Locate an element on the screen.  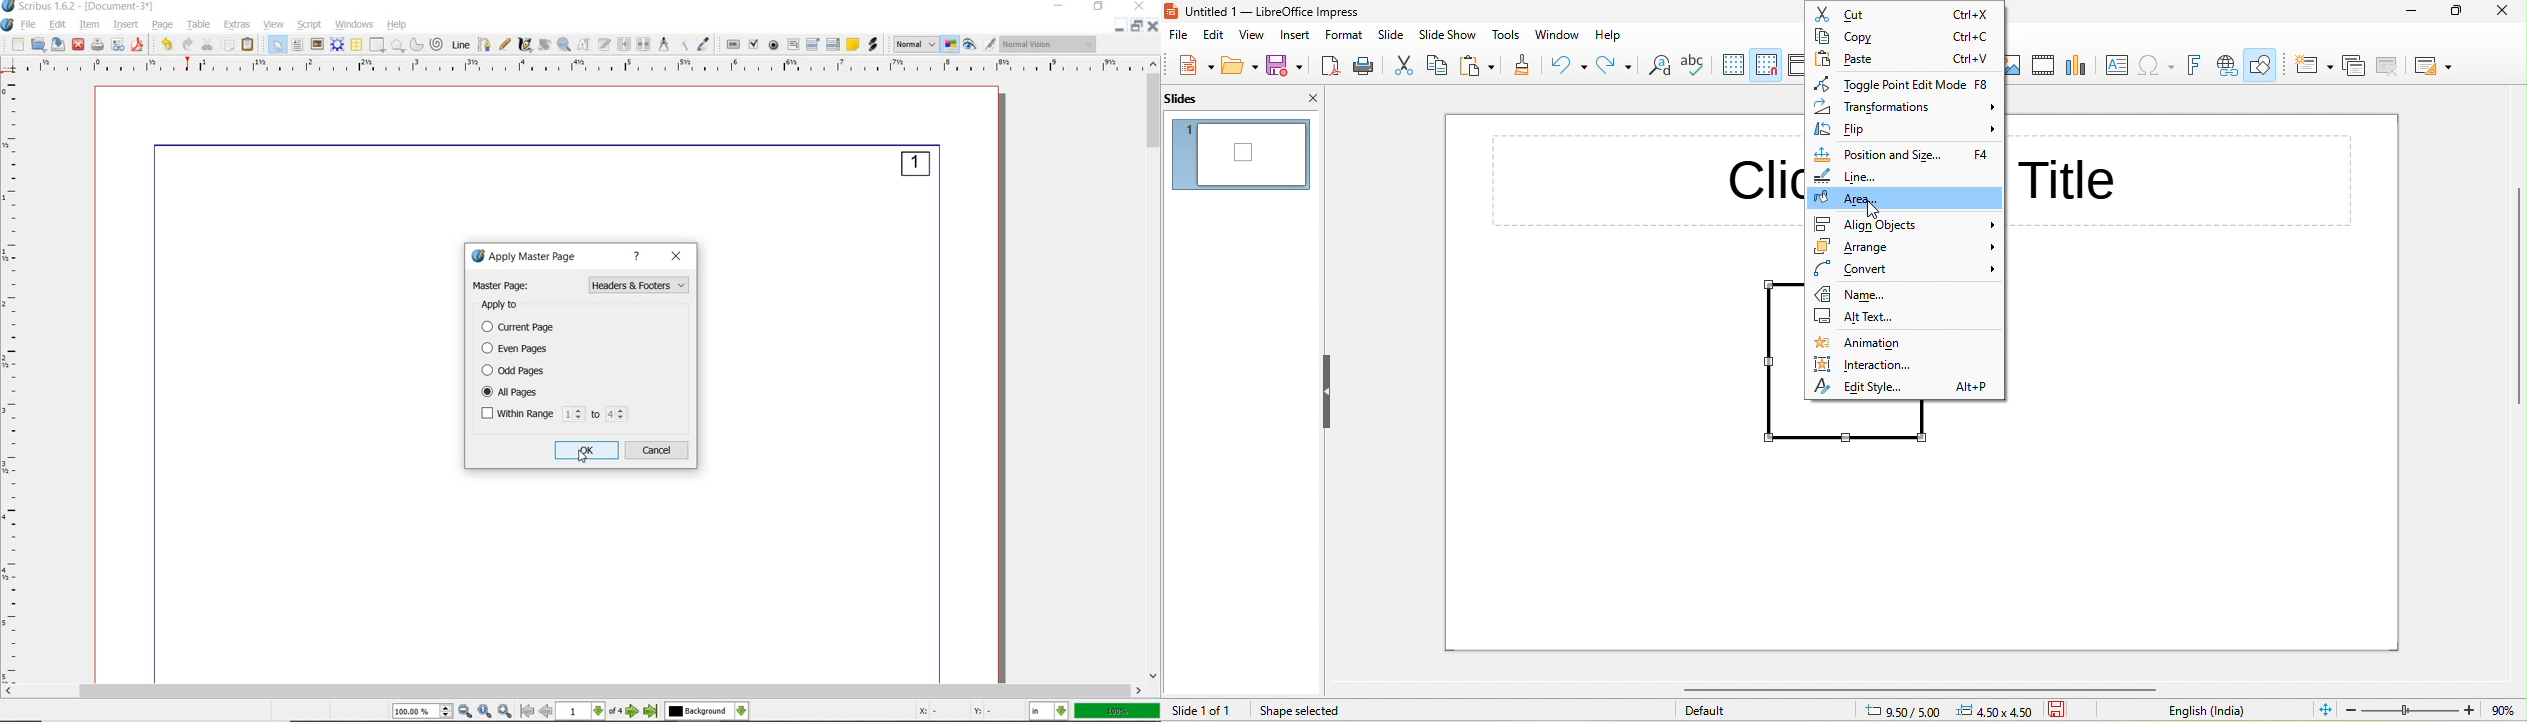
select image preview mode is located at coordinates (915, 46).